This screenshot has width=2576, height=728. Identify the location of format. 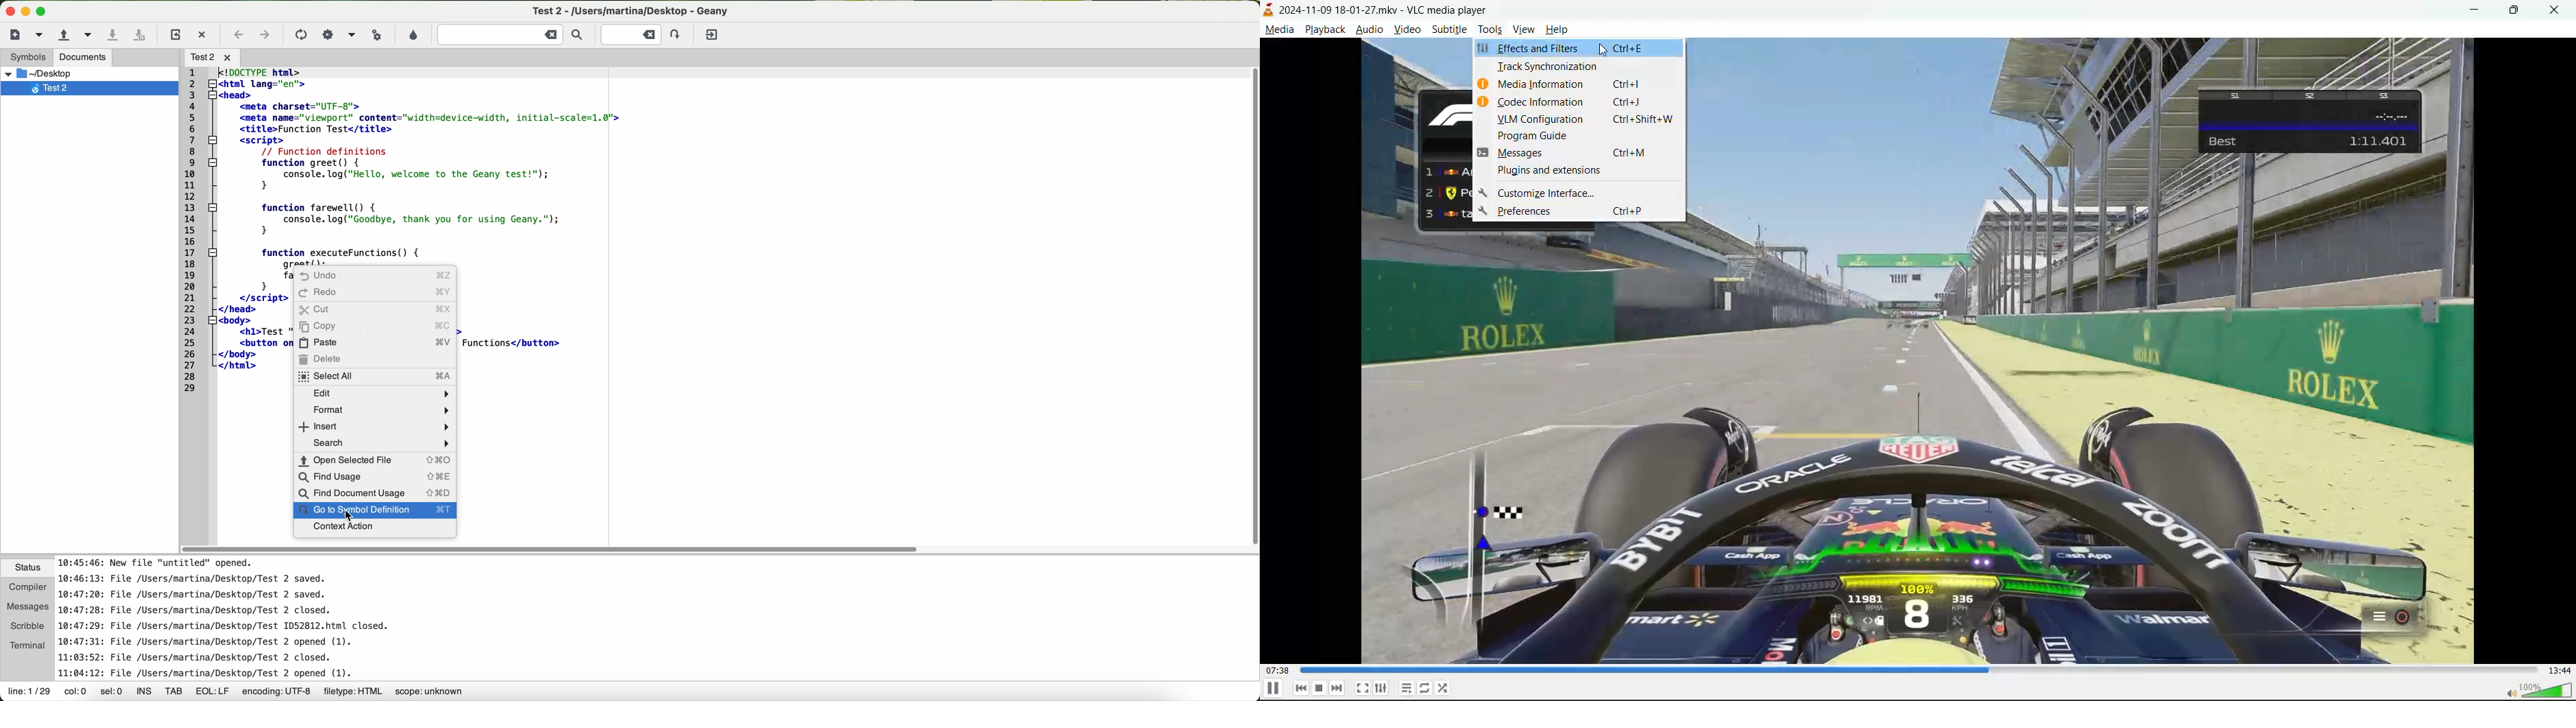
(380, 408).